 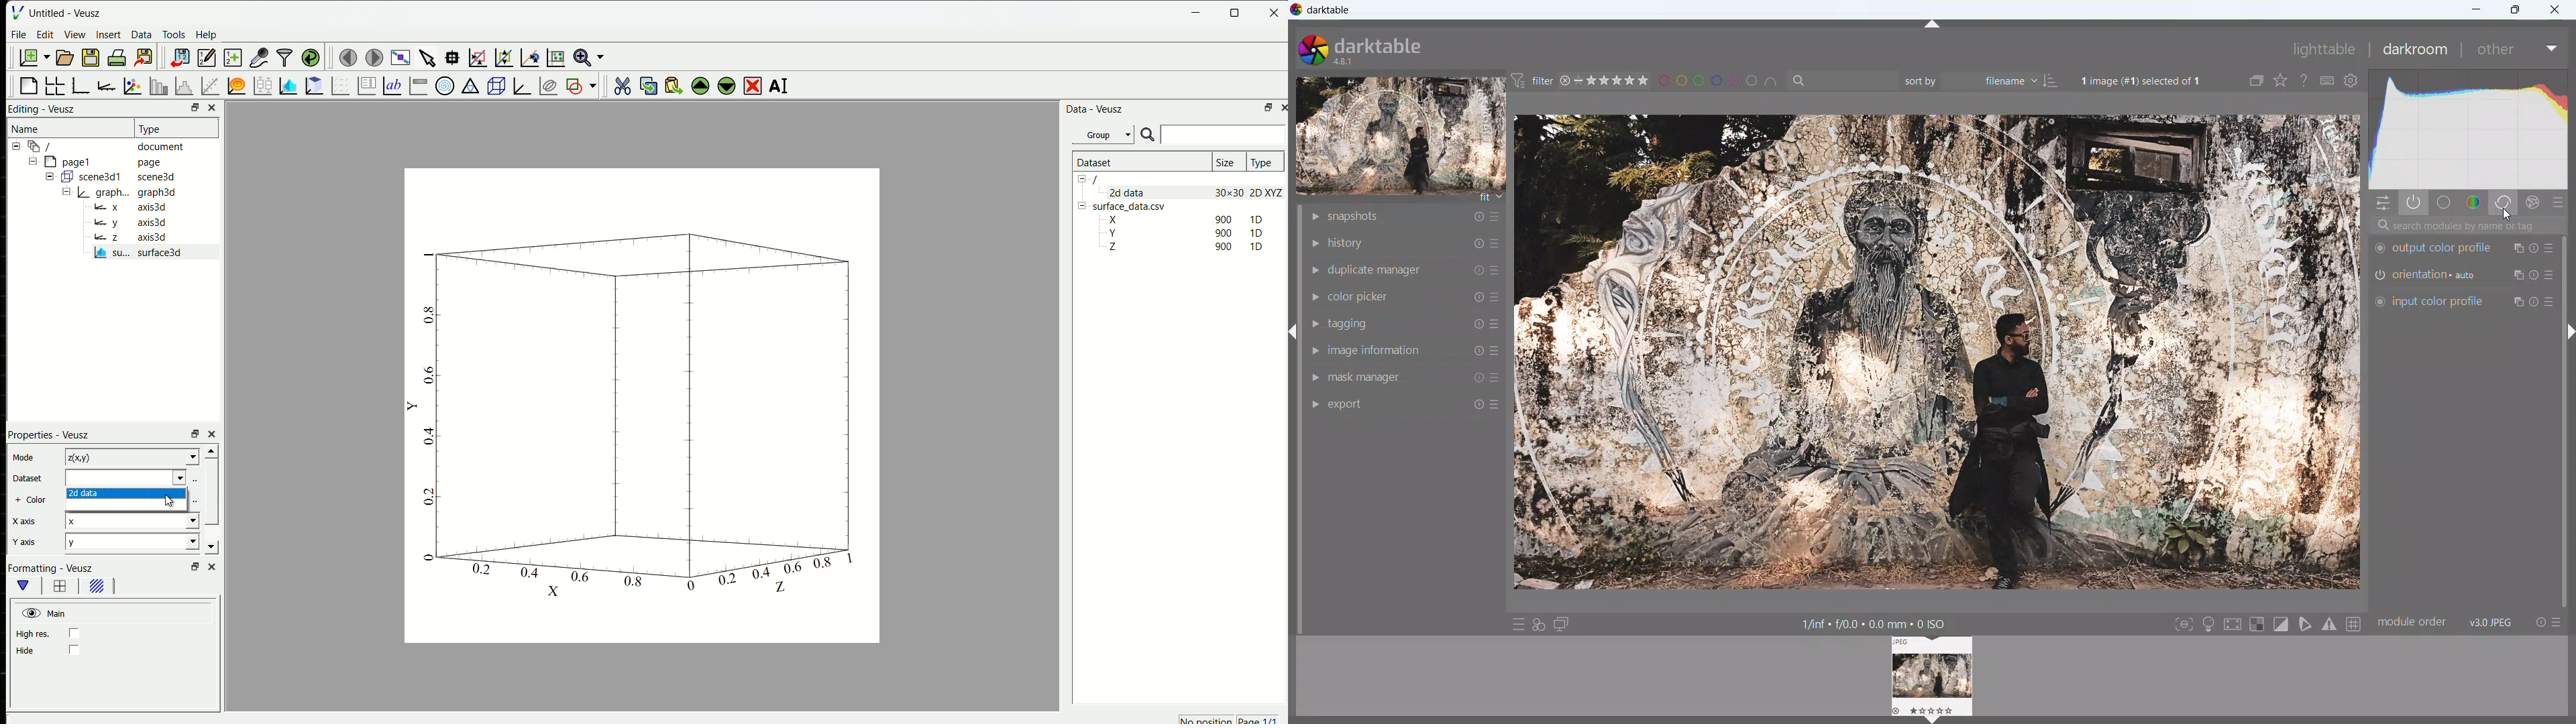 I want to click on Dataset, so click(x=28, y=479).